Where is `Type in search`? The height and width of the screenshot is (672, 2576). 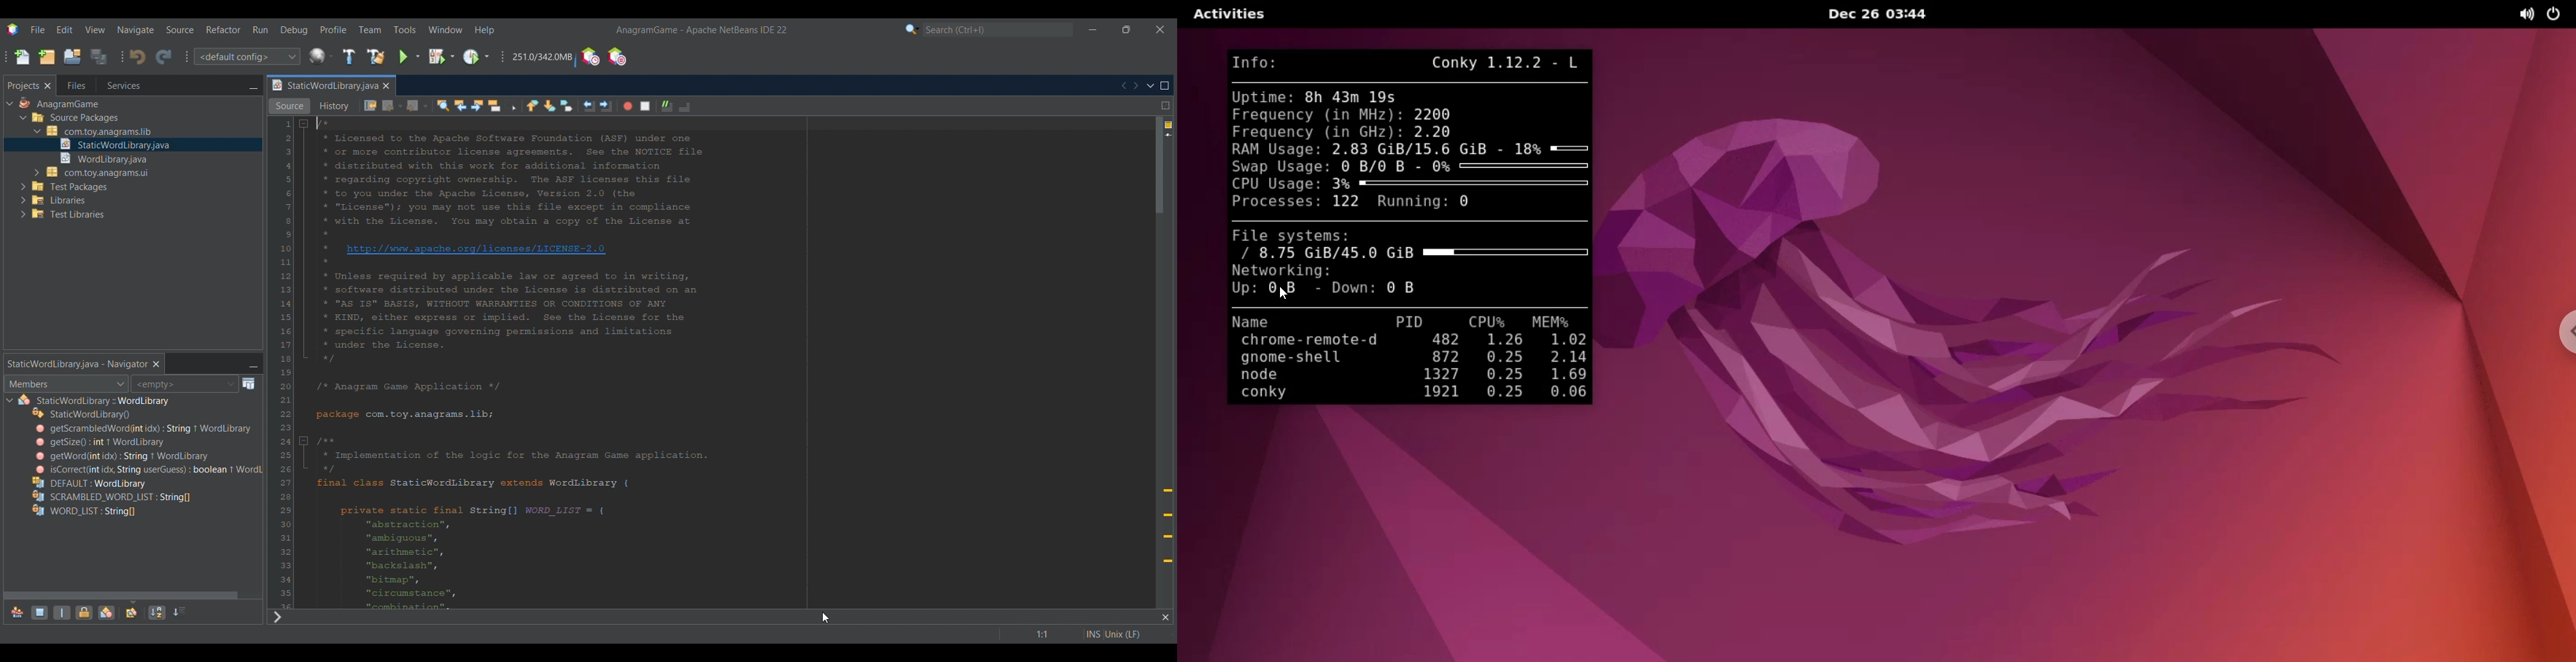 Type in search is located at coordinates (998, 29).